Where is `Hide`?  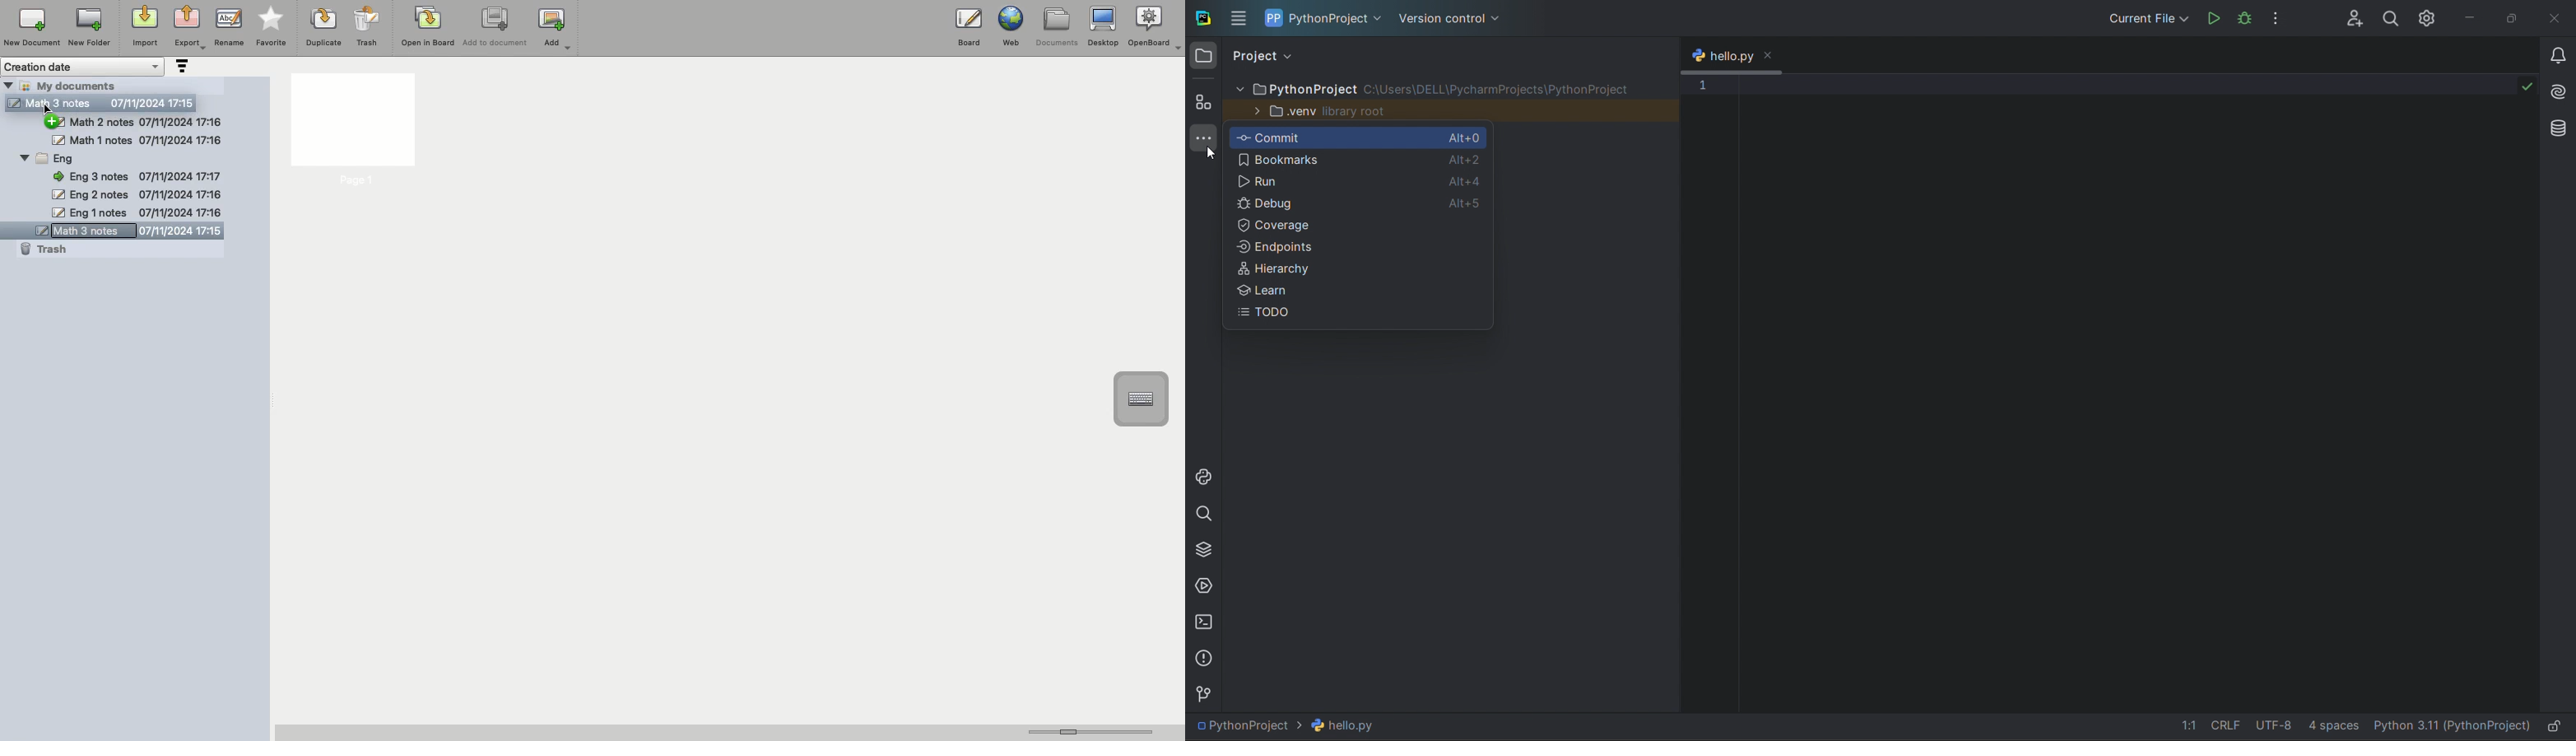
Hide is located at coordinates (58, 123).